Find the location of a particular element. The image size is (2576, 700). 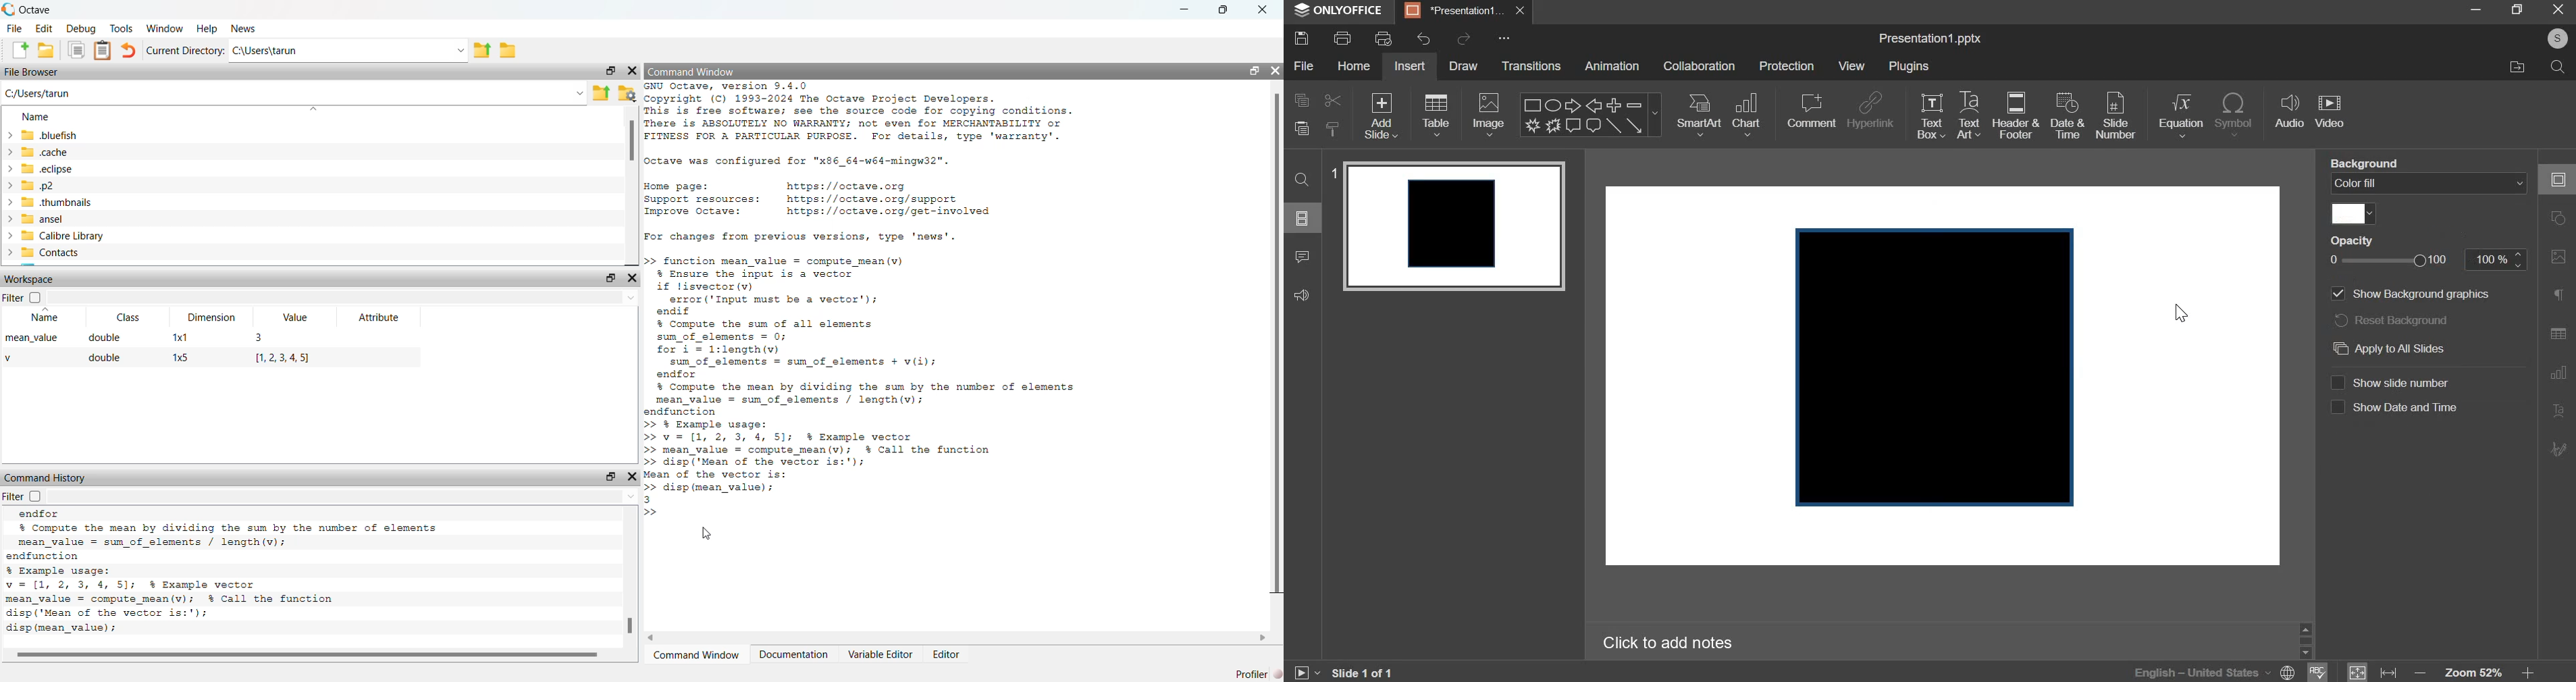

Line is located at coordinates (1614, 127).